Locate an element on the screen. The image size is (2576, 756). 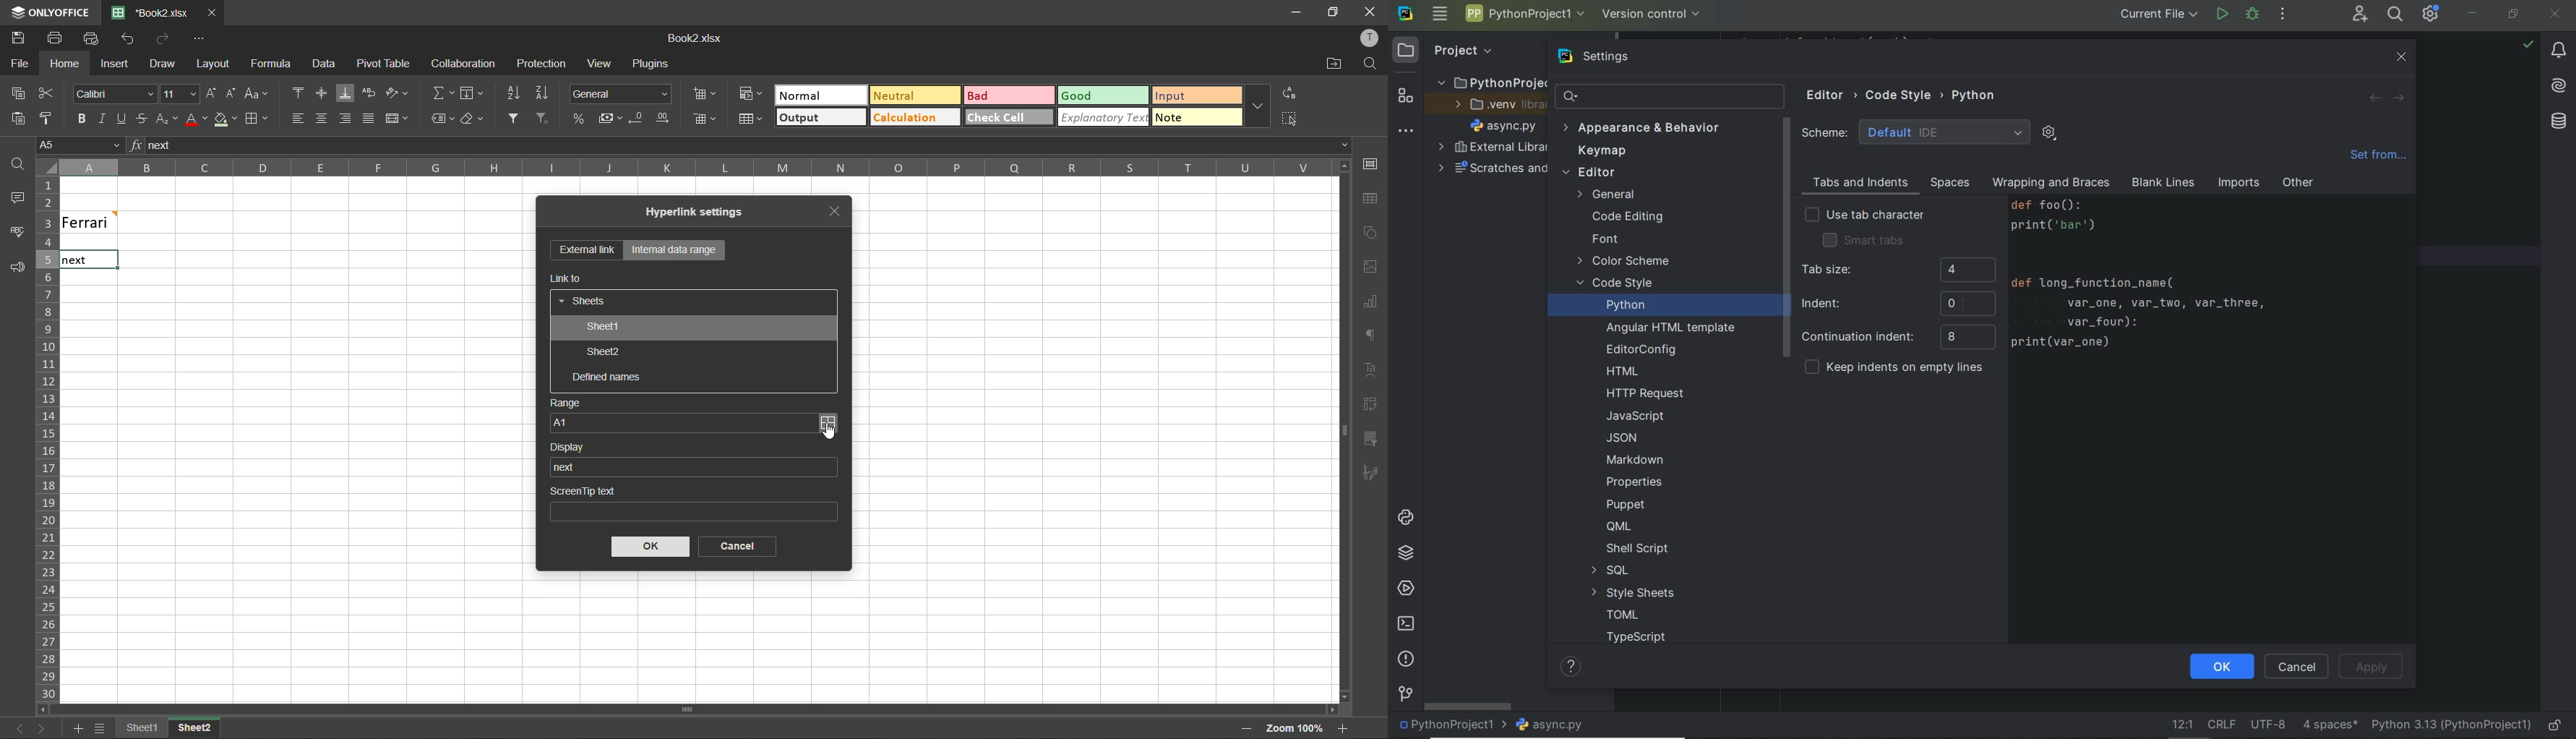
a1 is located at coordinates (682, 422).